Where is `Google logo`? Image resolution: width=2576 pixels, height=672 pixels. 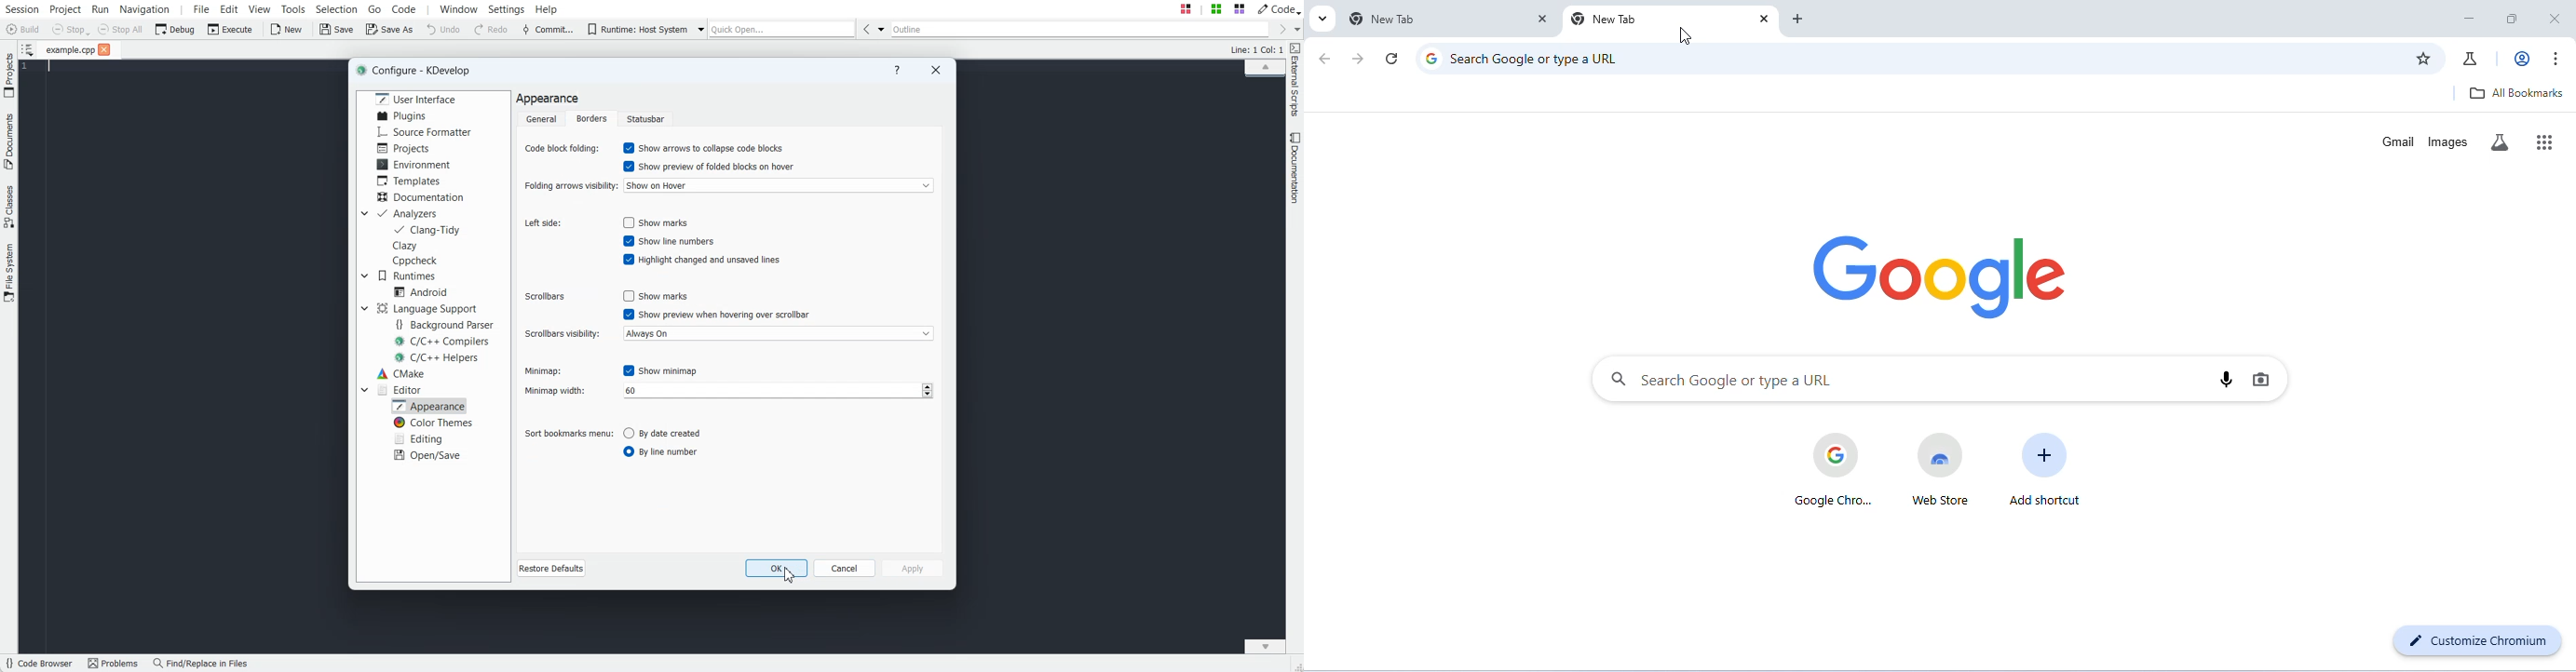
Google logo is located at coordinates (1430, 59).